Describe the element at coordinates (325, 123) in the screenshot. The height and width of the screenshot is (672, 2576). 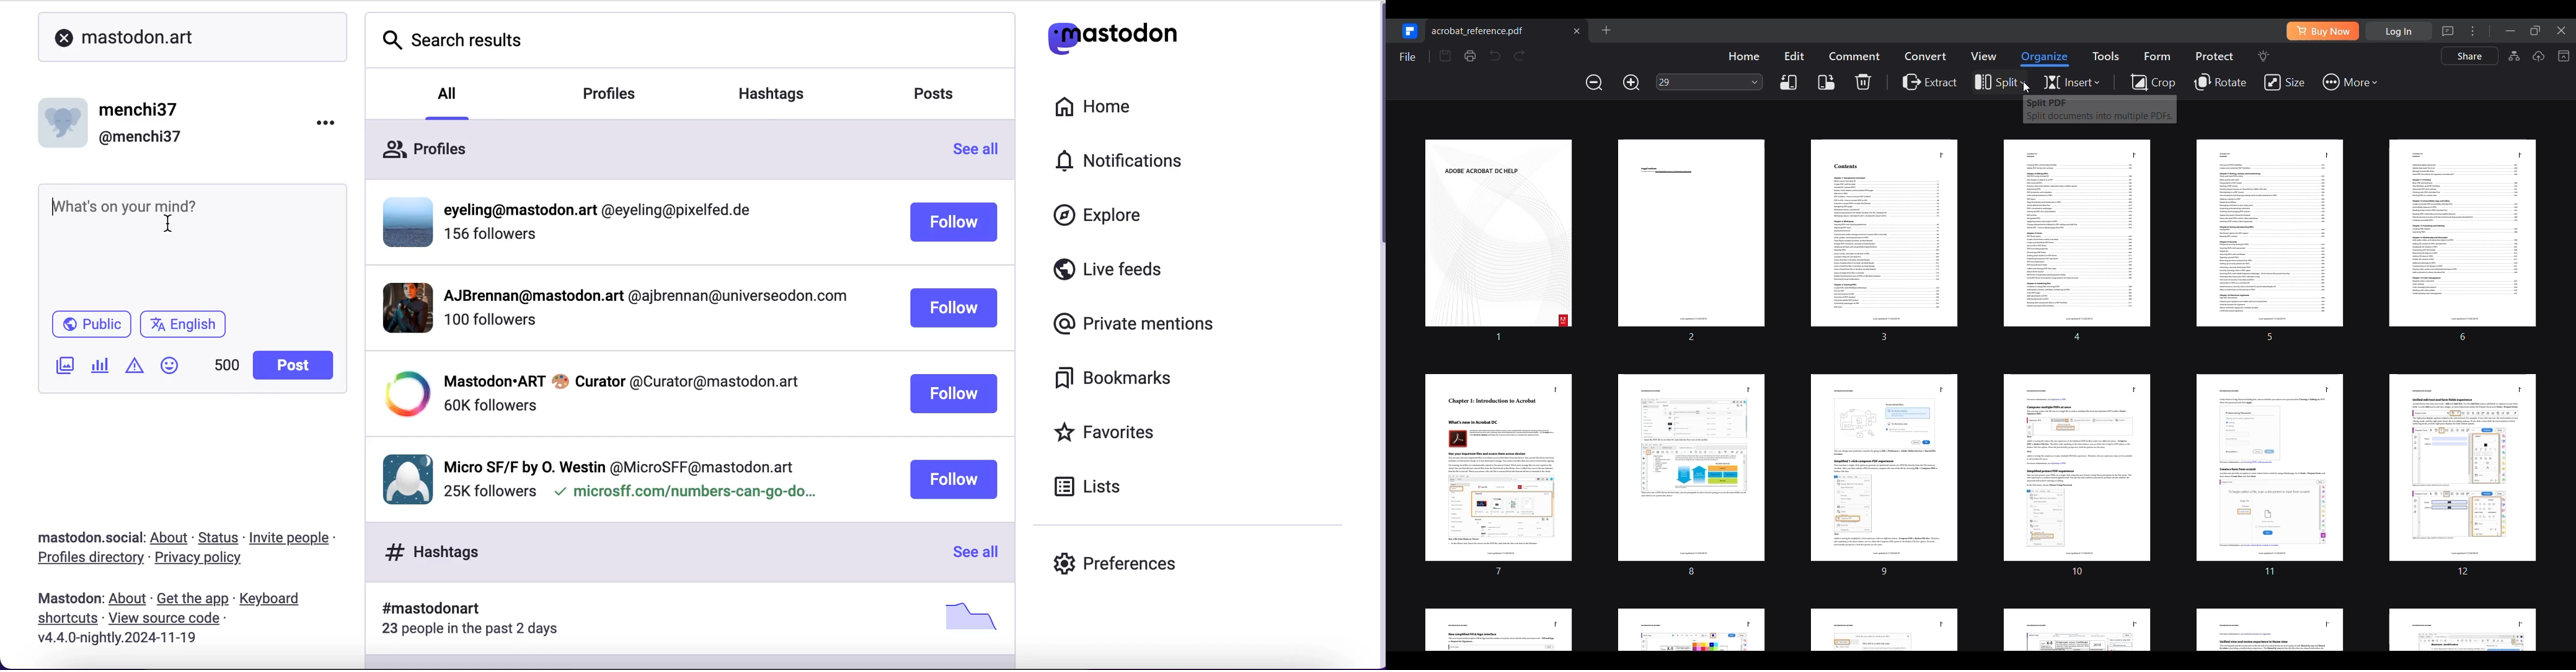
I see `options` at that location.